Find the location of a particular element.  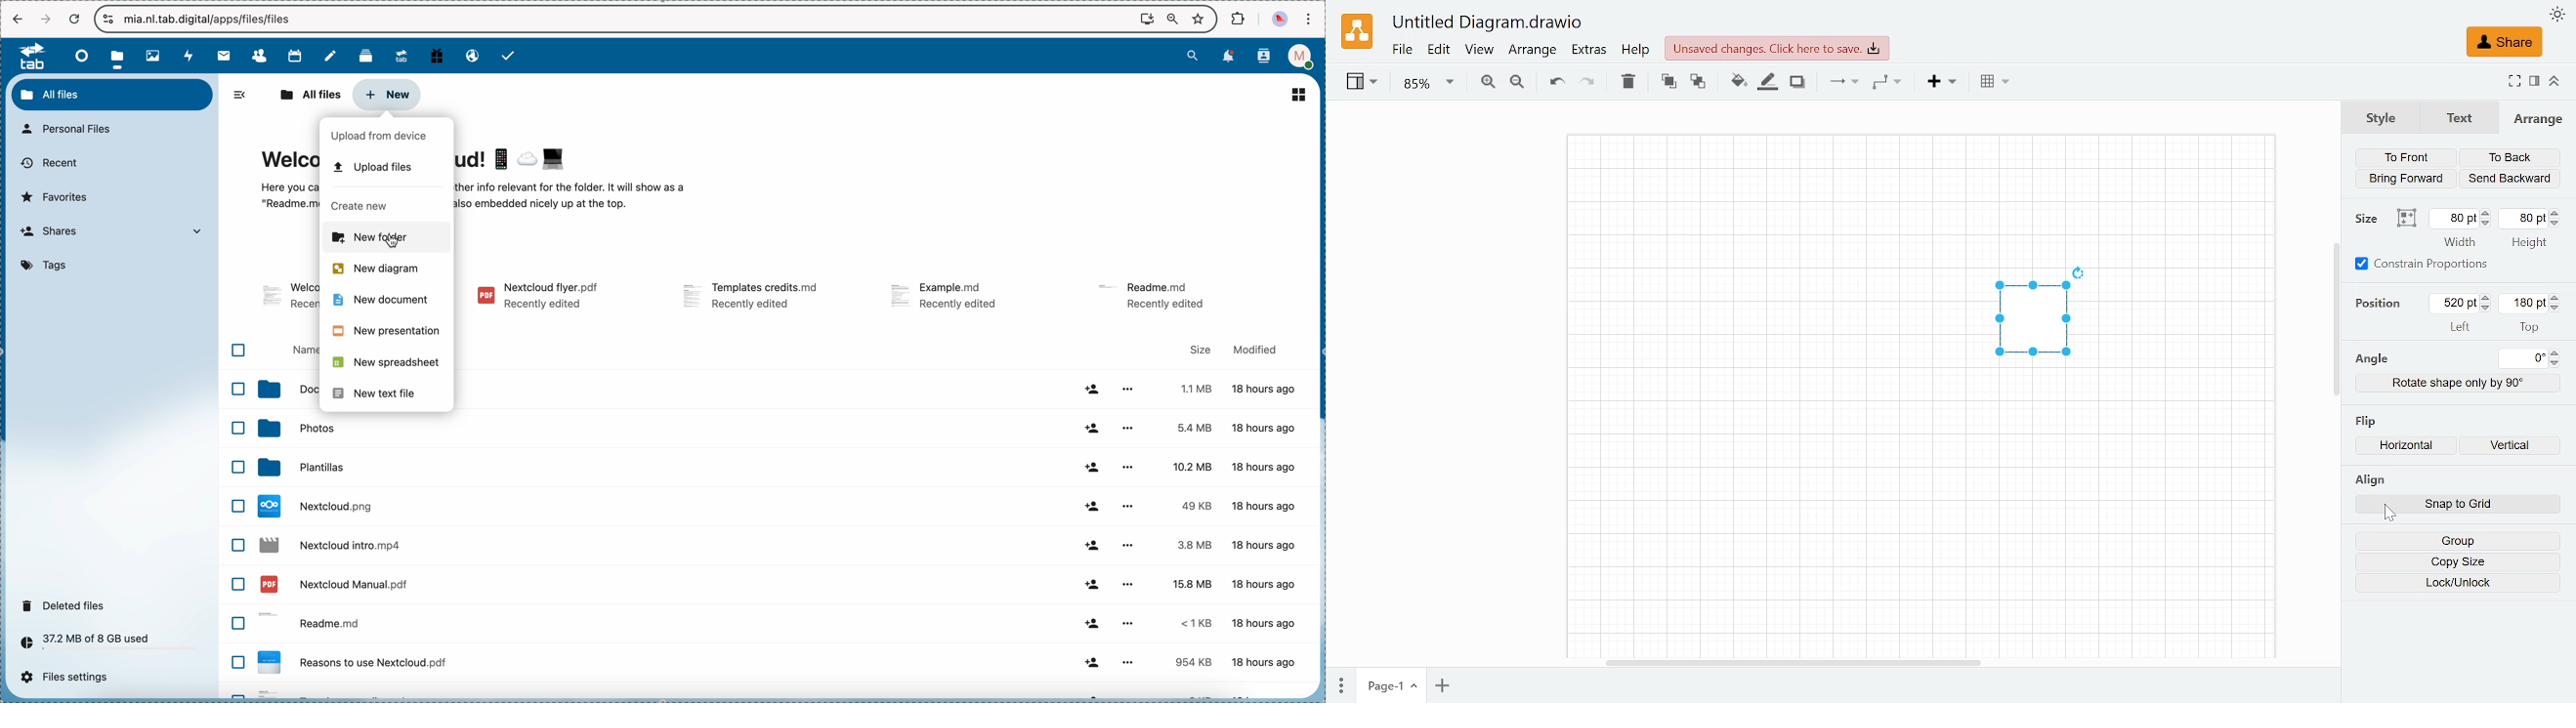

navigate back is located at coordinates (18, 20).